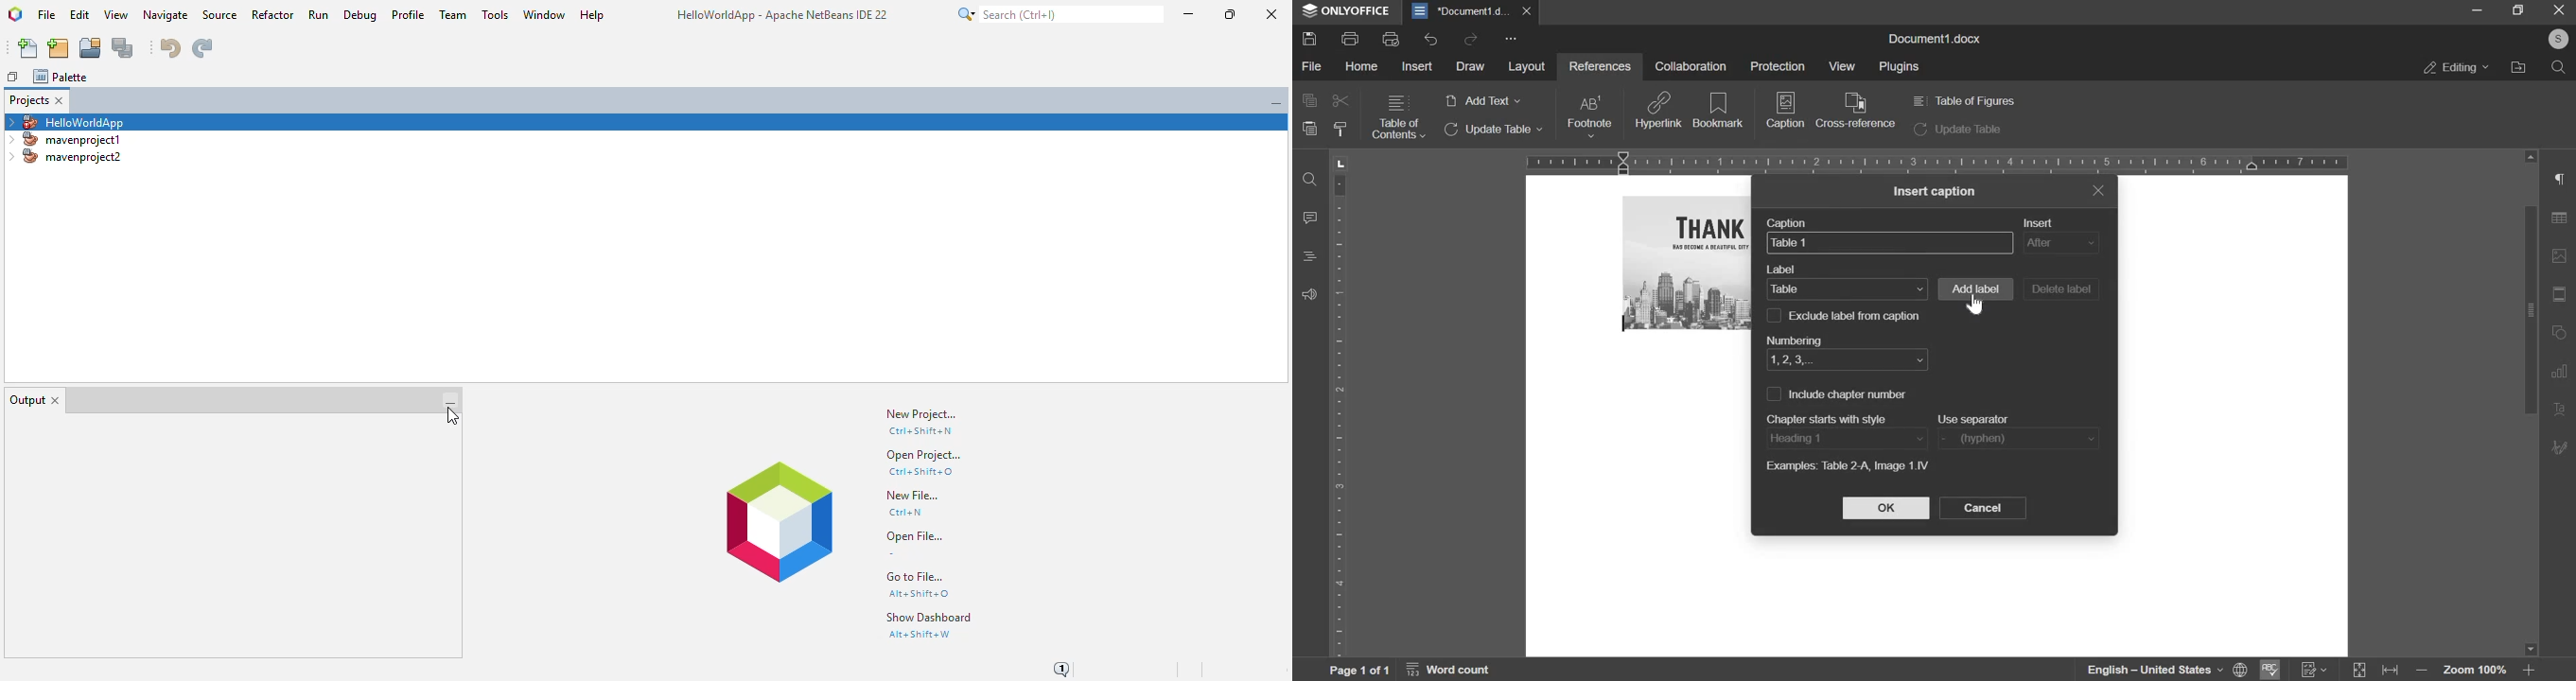  What do you see at coordinates (1530, 11) in the screenshot?
I see `close` at bounding box center [1530, 11].